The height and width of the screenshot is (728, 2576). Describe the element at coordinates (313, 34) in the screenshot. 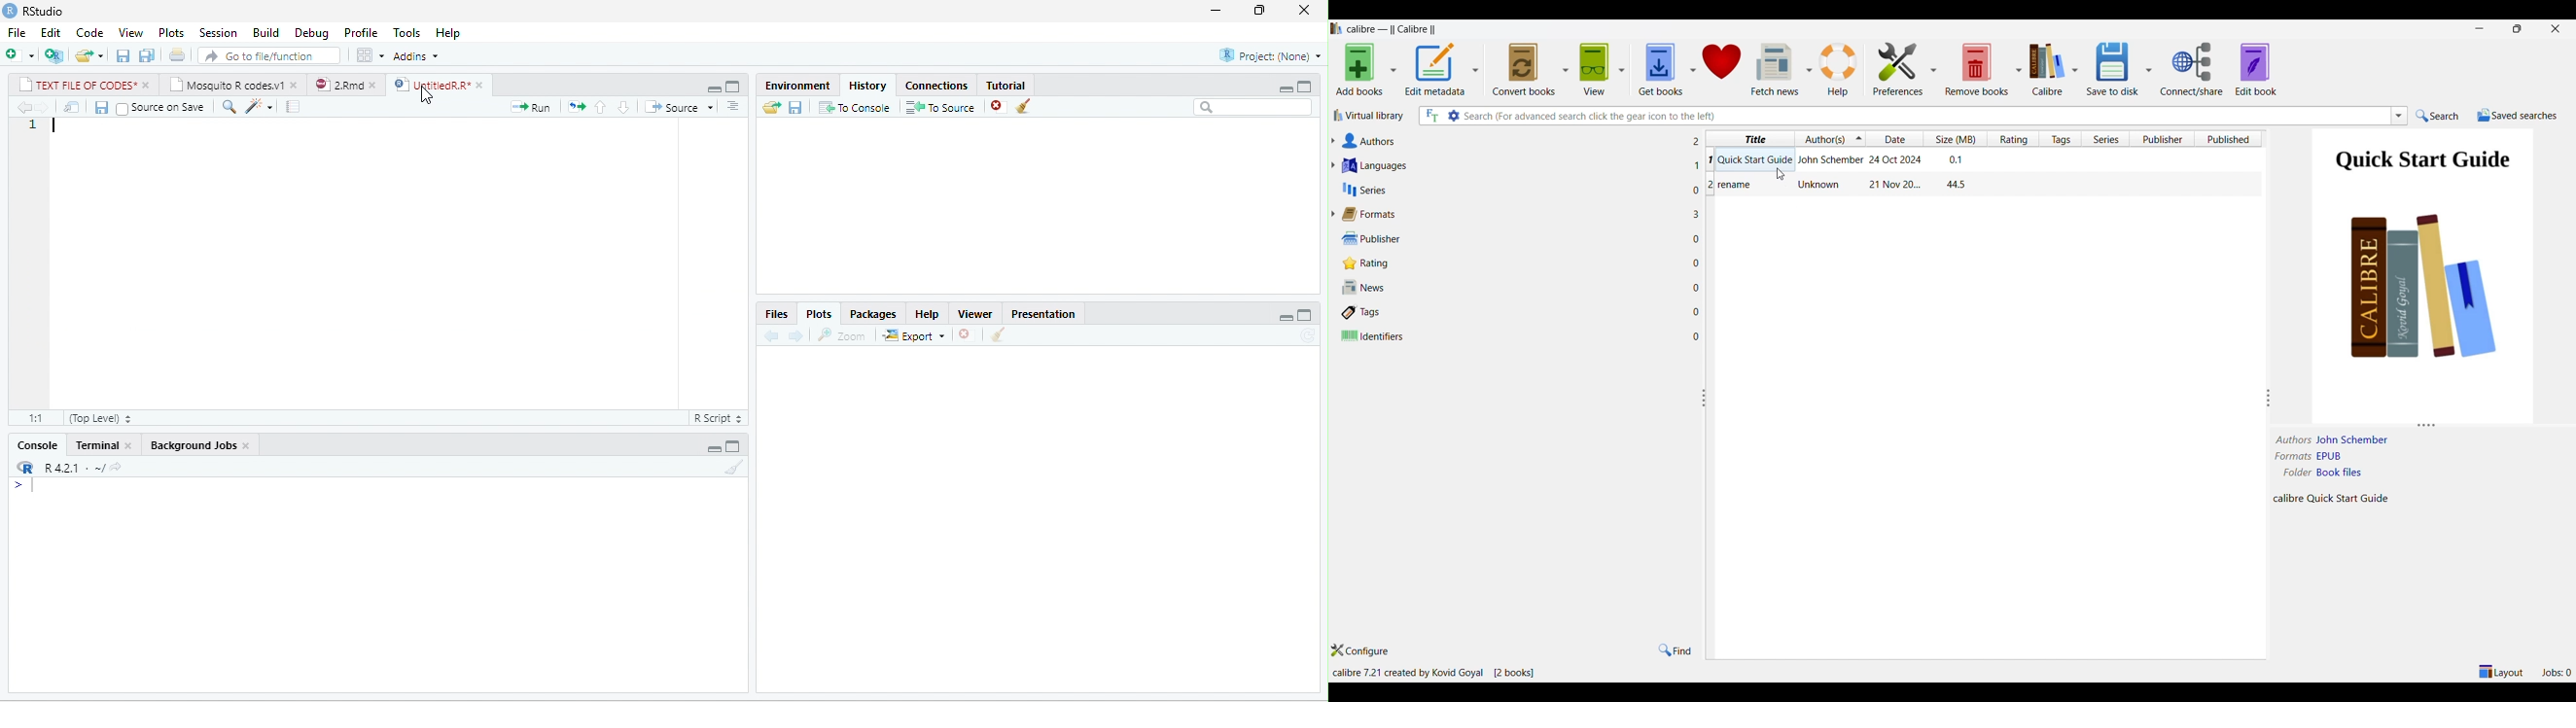

I see `Debug` at that location.